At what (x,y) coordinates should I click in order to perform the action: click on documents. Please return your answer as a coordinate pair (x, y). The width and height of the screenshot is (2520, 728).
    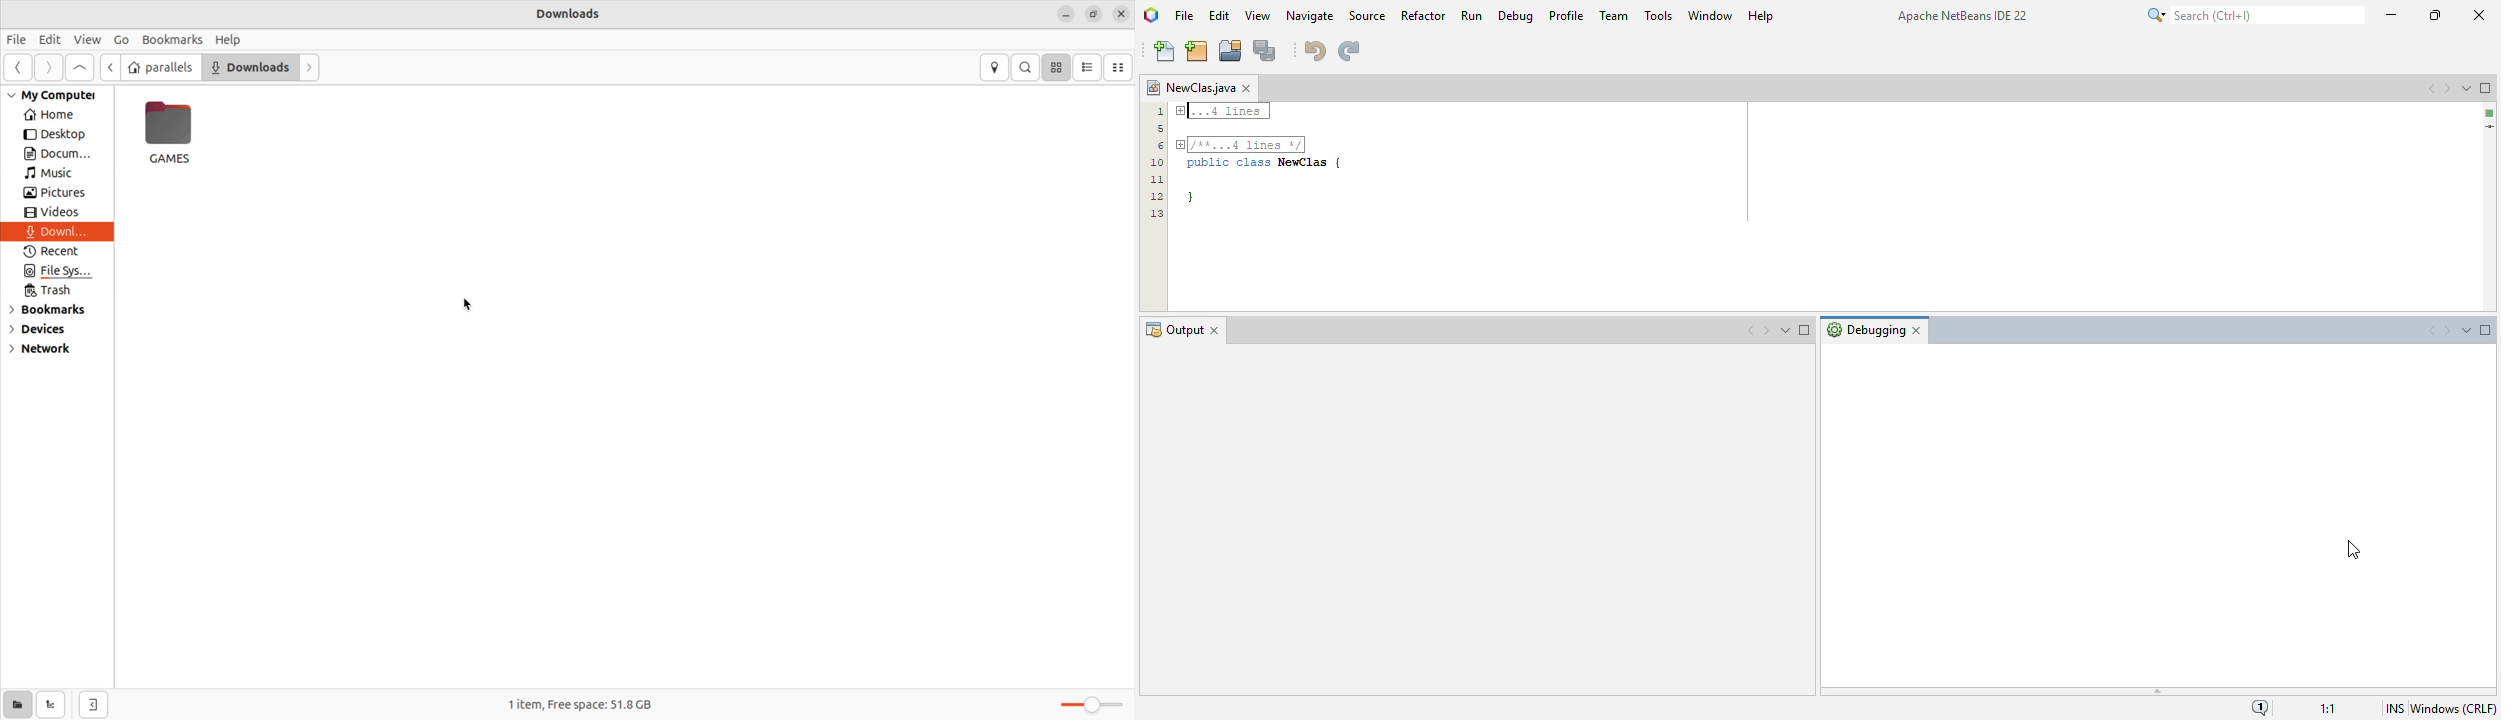
    Looking at the image, I should click on (251, 67).